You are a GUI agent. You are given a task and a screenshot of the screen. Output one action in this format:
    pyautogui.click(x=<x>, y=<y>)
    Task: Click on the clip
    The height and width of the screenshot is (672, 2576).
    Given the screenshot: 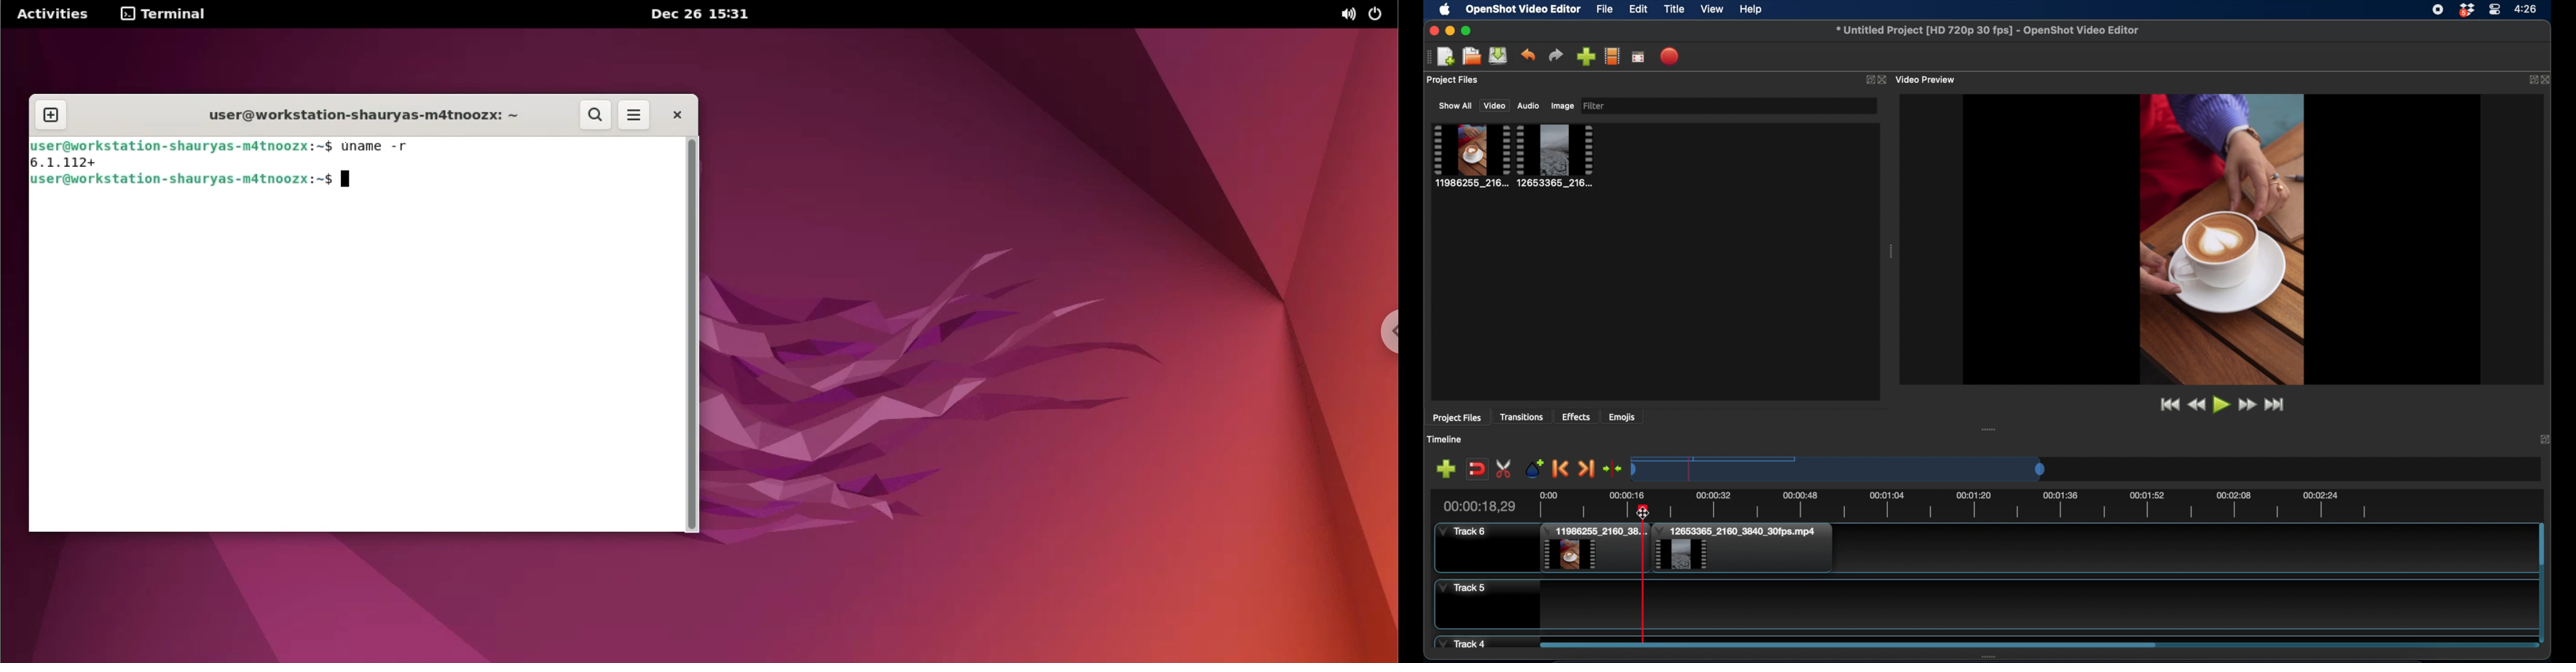 What is the action you would take?
    pyautogui.click(x=1593, y=549)
    